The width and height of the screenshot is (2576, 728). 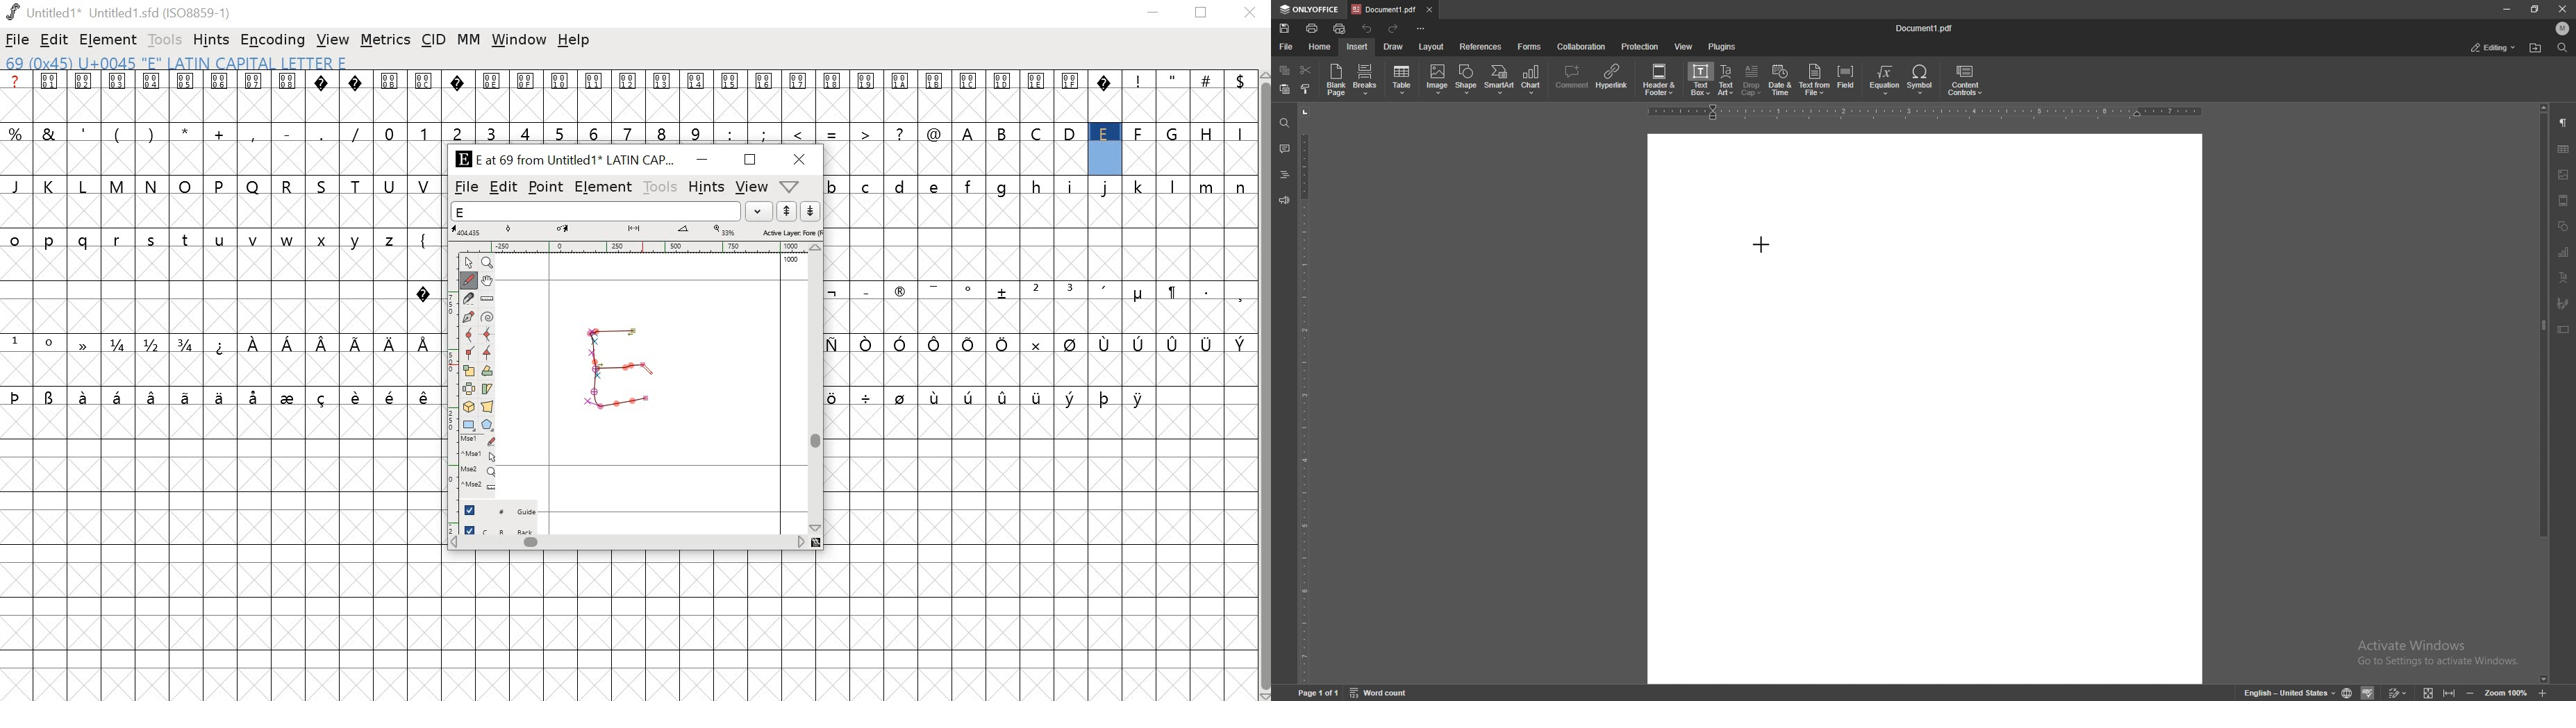 What do you see at coordinates (489, 408) in the screenshot?
I see `Perspective` at bounding box center [489, 408].